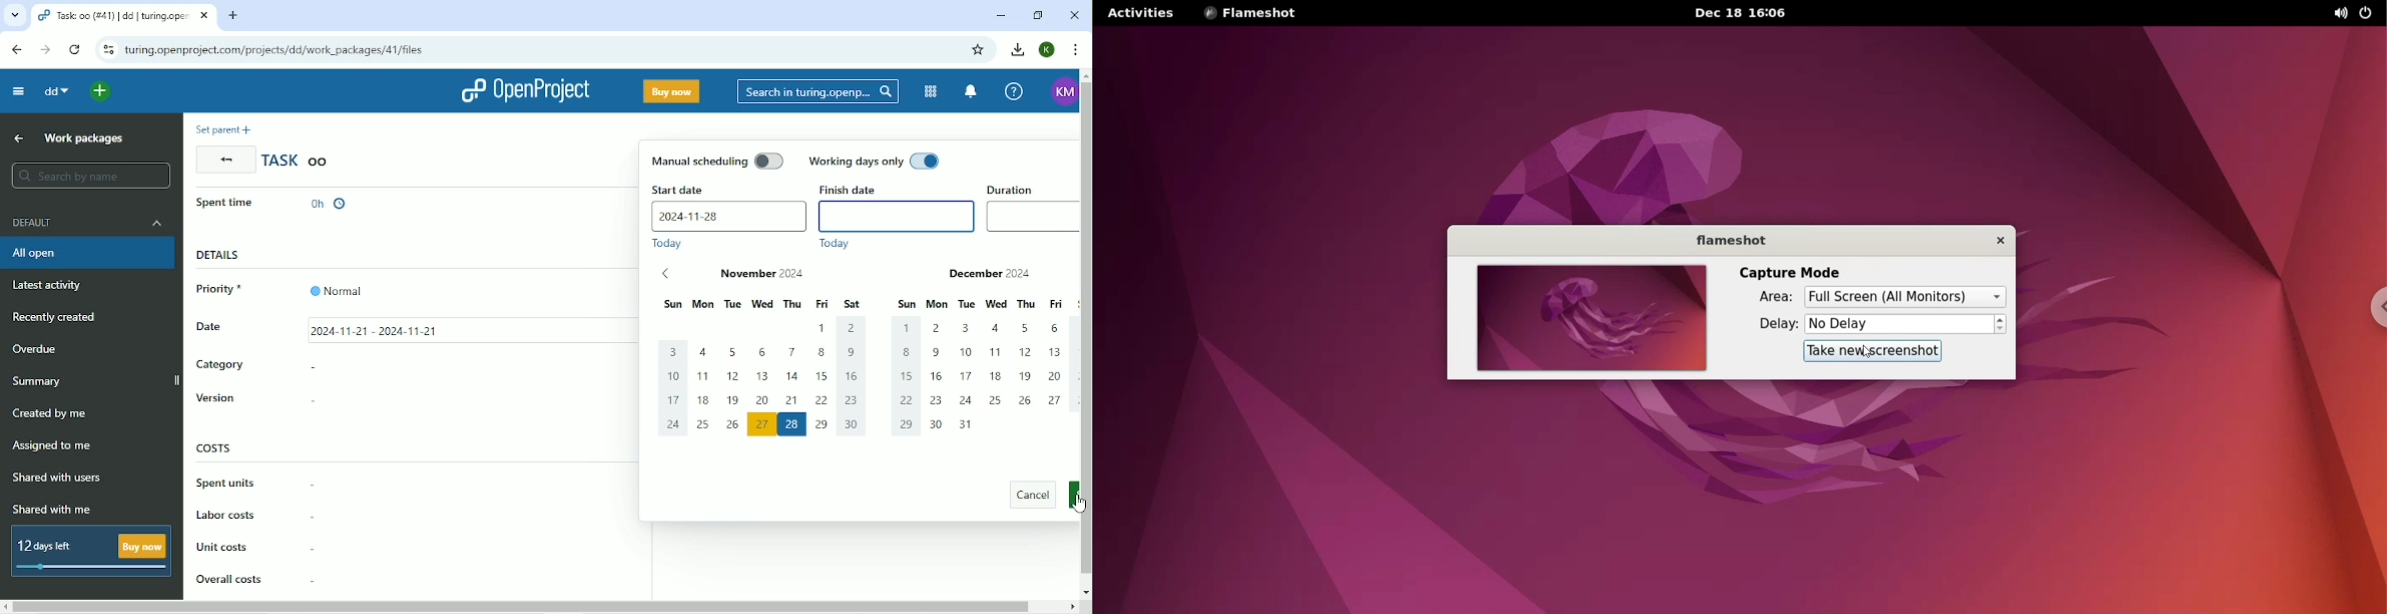 The height and width of the screenshot is (616, 2408). Describe the element at coordinates (1904, 297) in the screenshot. I see `capture area options` at that location.